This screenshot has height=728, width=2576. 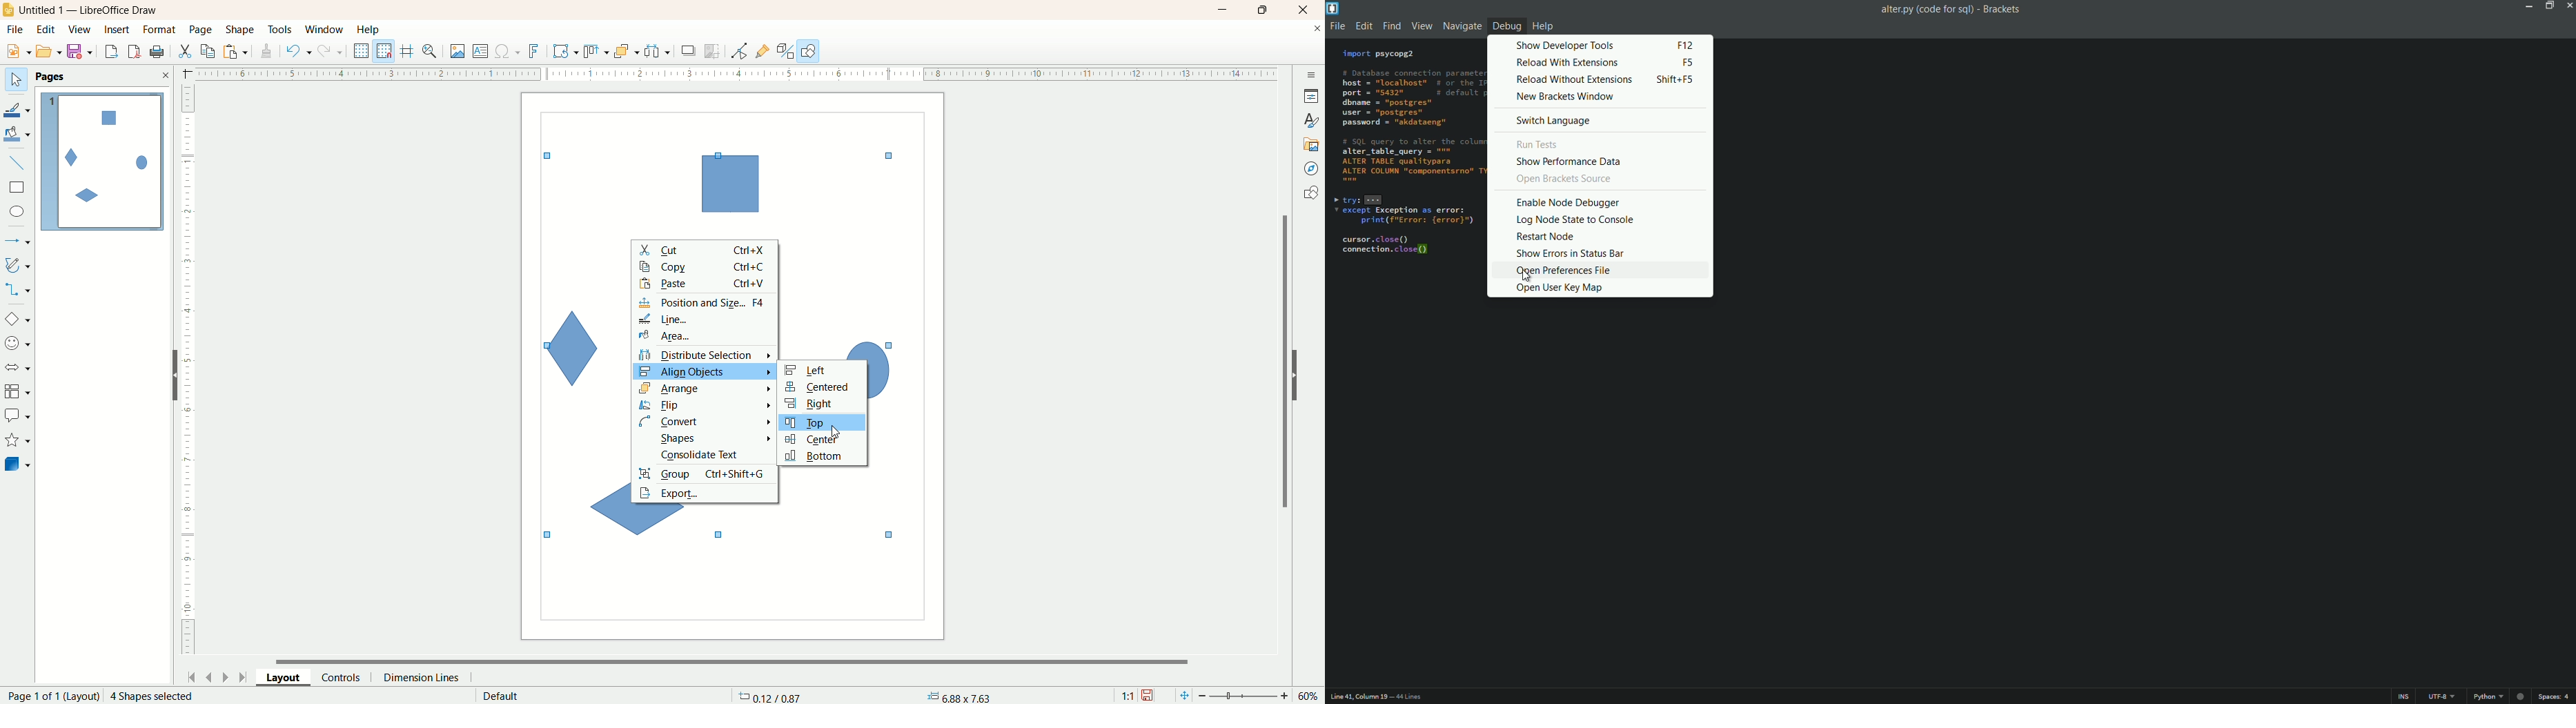 What do you see at coordinates (18, 392) in the screenshot?
I see `flowchart` at bounding box center [18, 392].